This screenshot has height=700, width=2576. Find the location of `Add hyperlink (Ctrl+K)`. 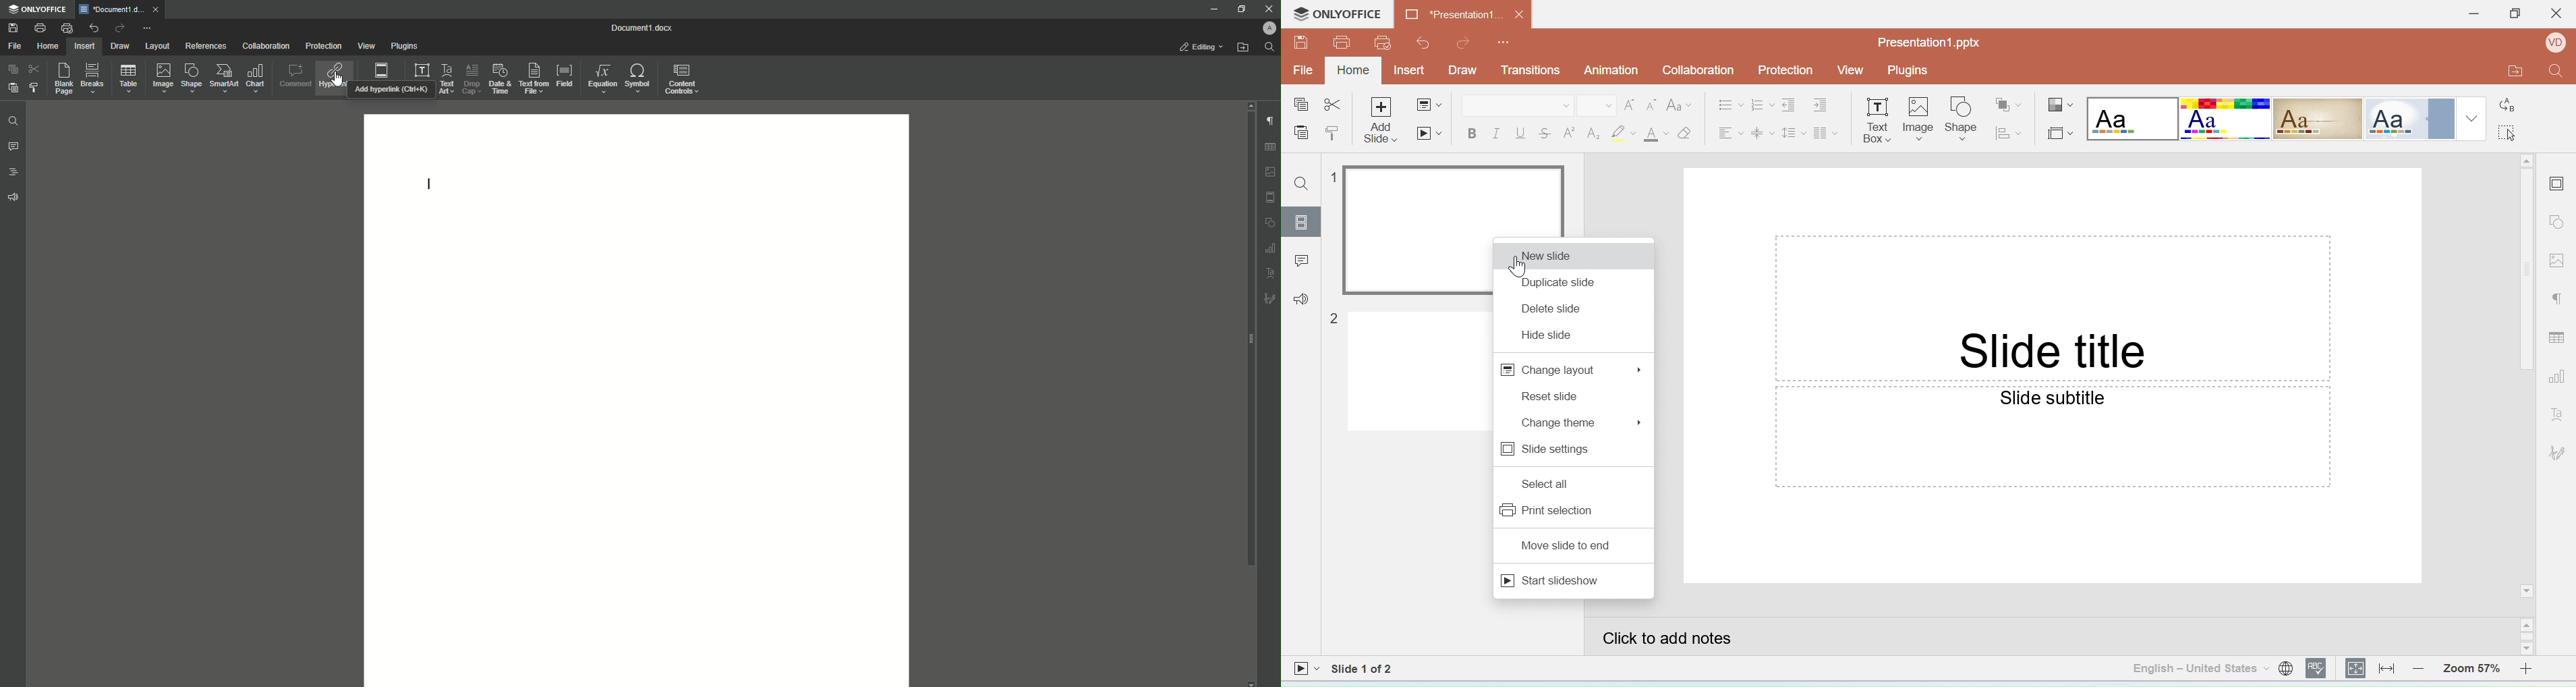

Add hyperlink (Ctrl+K) is located at coordinates (392, 91).